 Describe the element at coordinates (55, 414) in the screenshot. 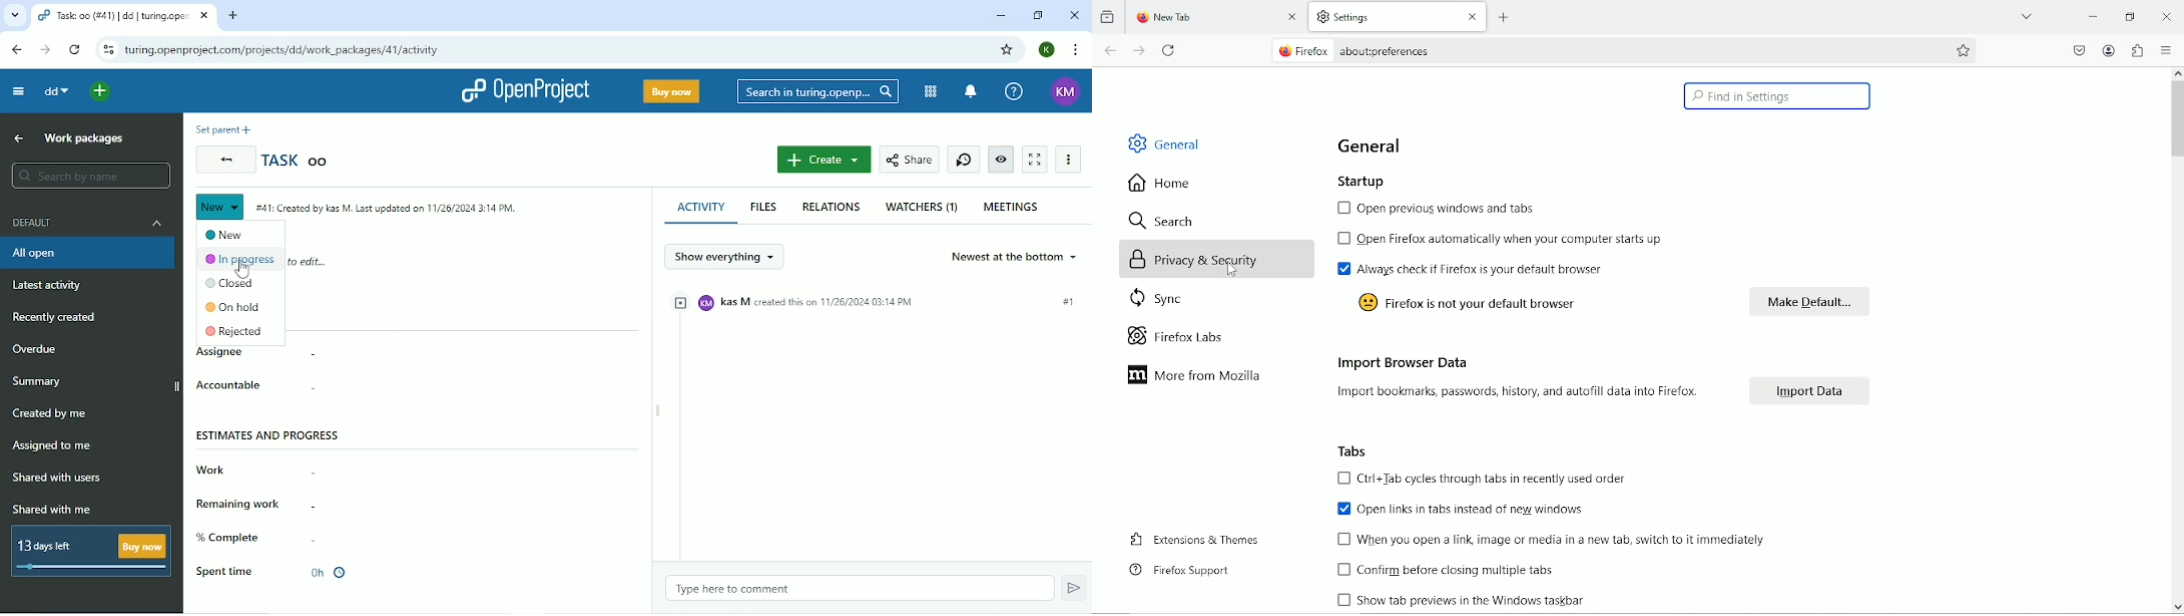

I see `Created by me` at that location.